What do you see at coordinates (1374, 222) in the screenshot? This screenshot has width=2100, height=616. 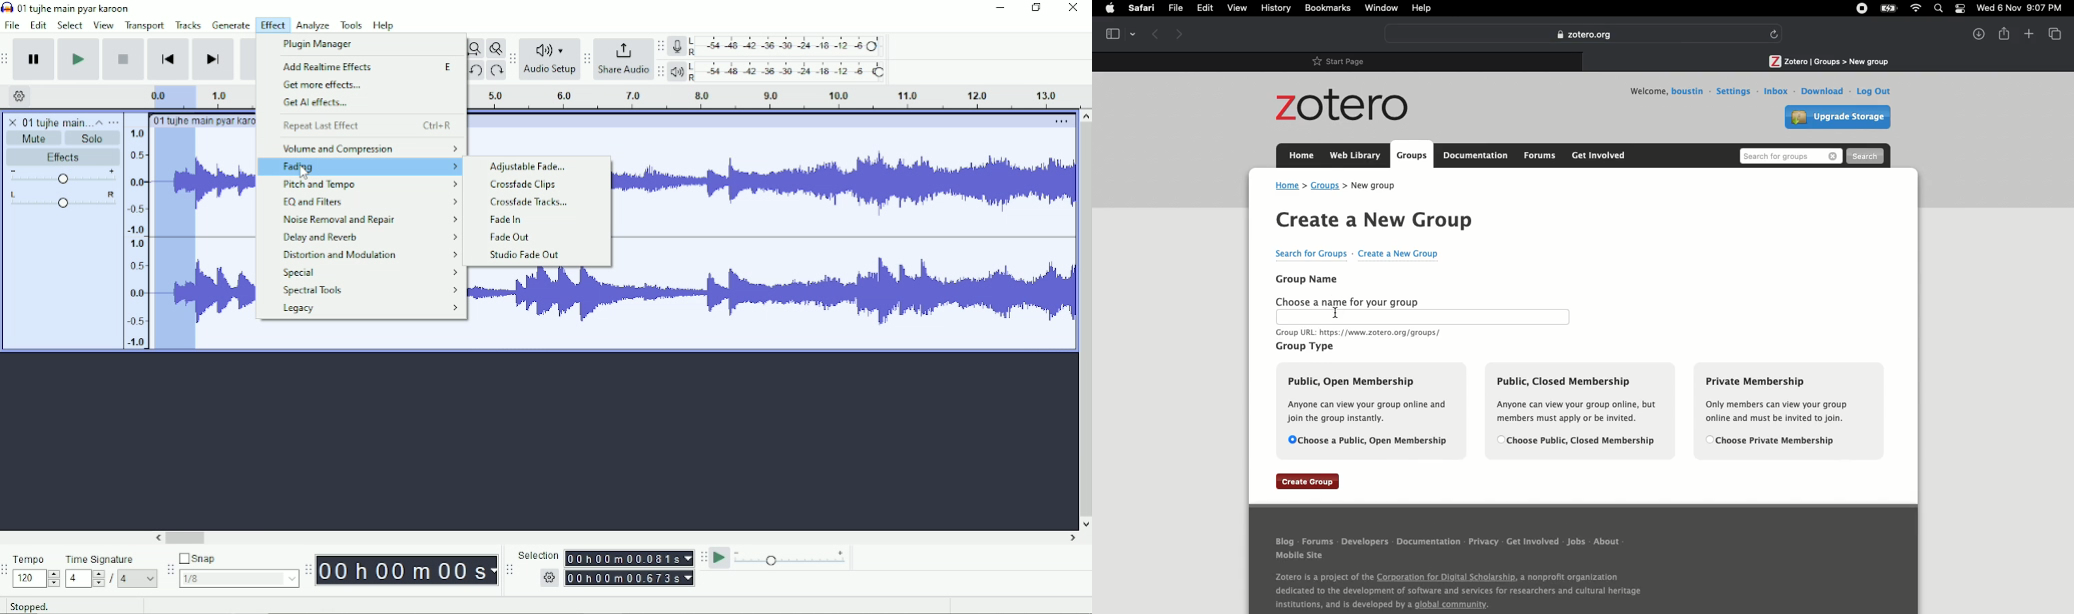 I see `Create a new group` at bounding box center [1374, 222].